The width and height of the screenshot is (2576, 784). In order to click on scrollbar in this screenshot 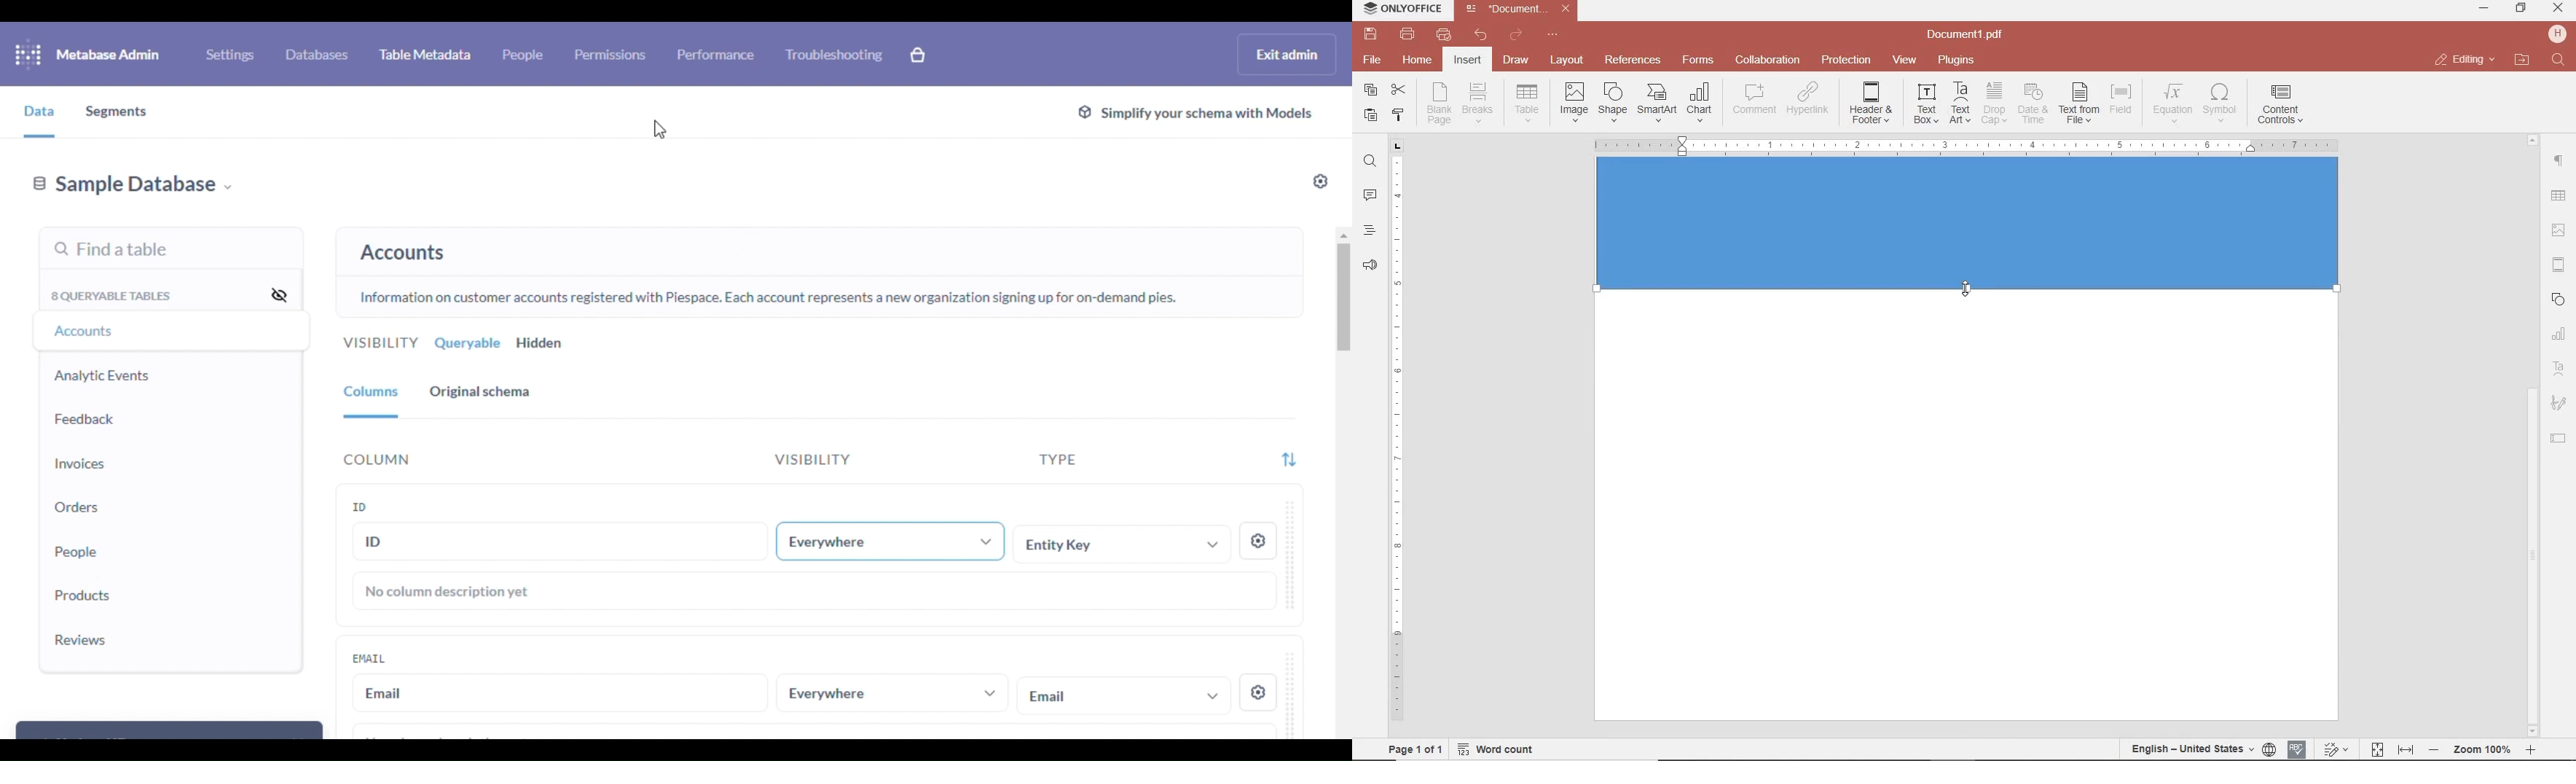, I will do `click(2533, 555)`.